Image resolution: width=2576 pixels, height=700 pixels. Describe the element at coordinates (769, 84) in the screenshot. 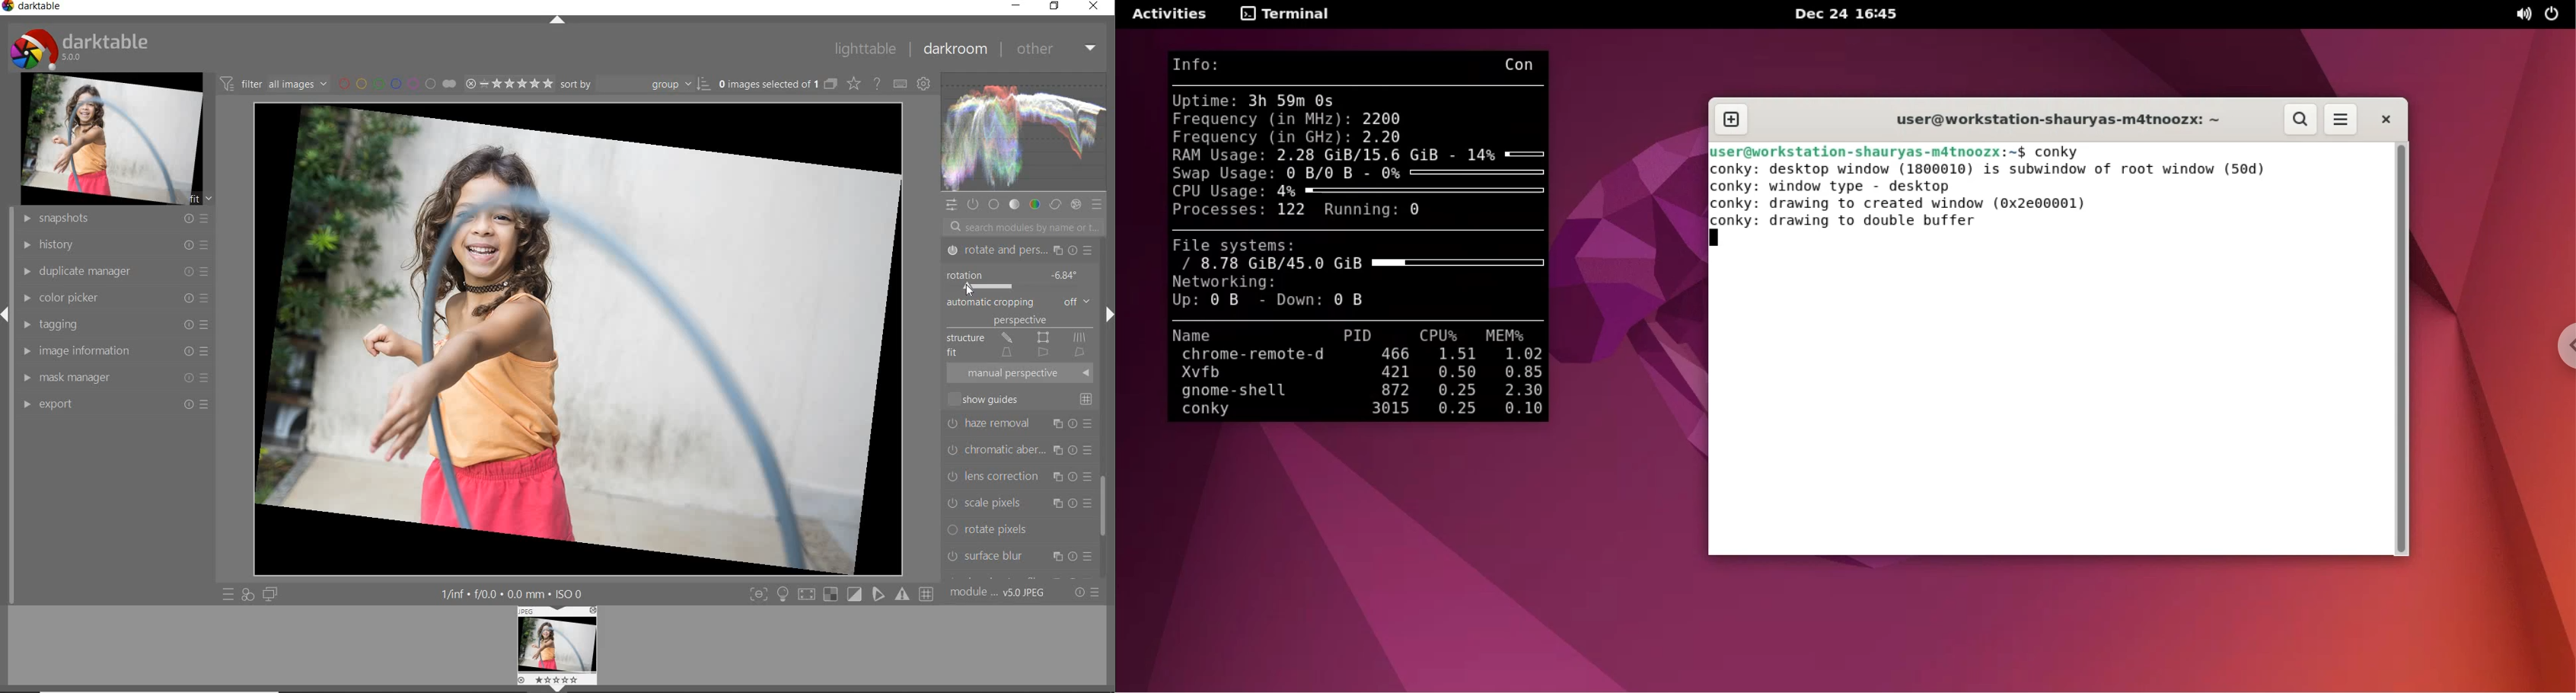

I see `selected images` at that location.